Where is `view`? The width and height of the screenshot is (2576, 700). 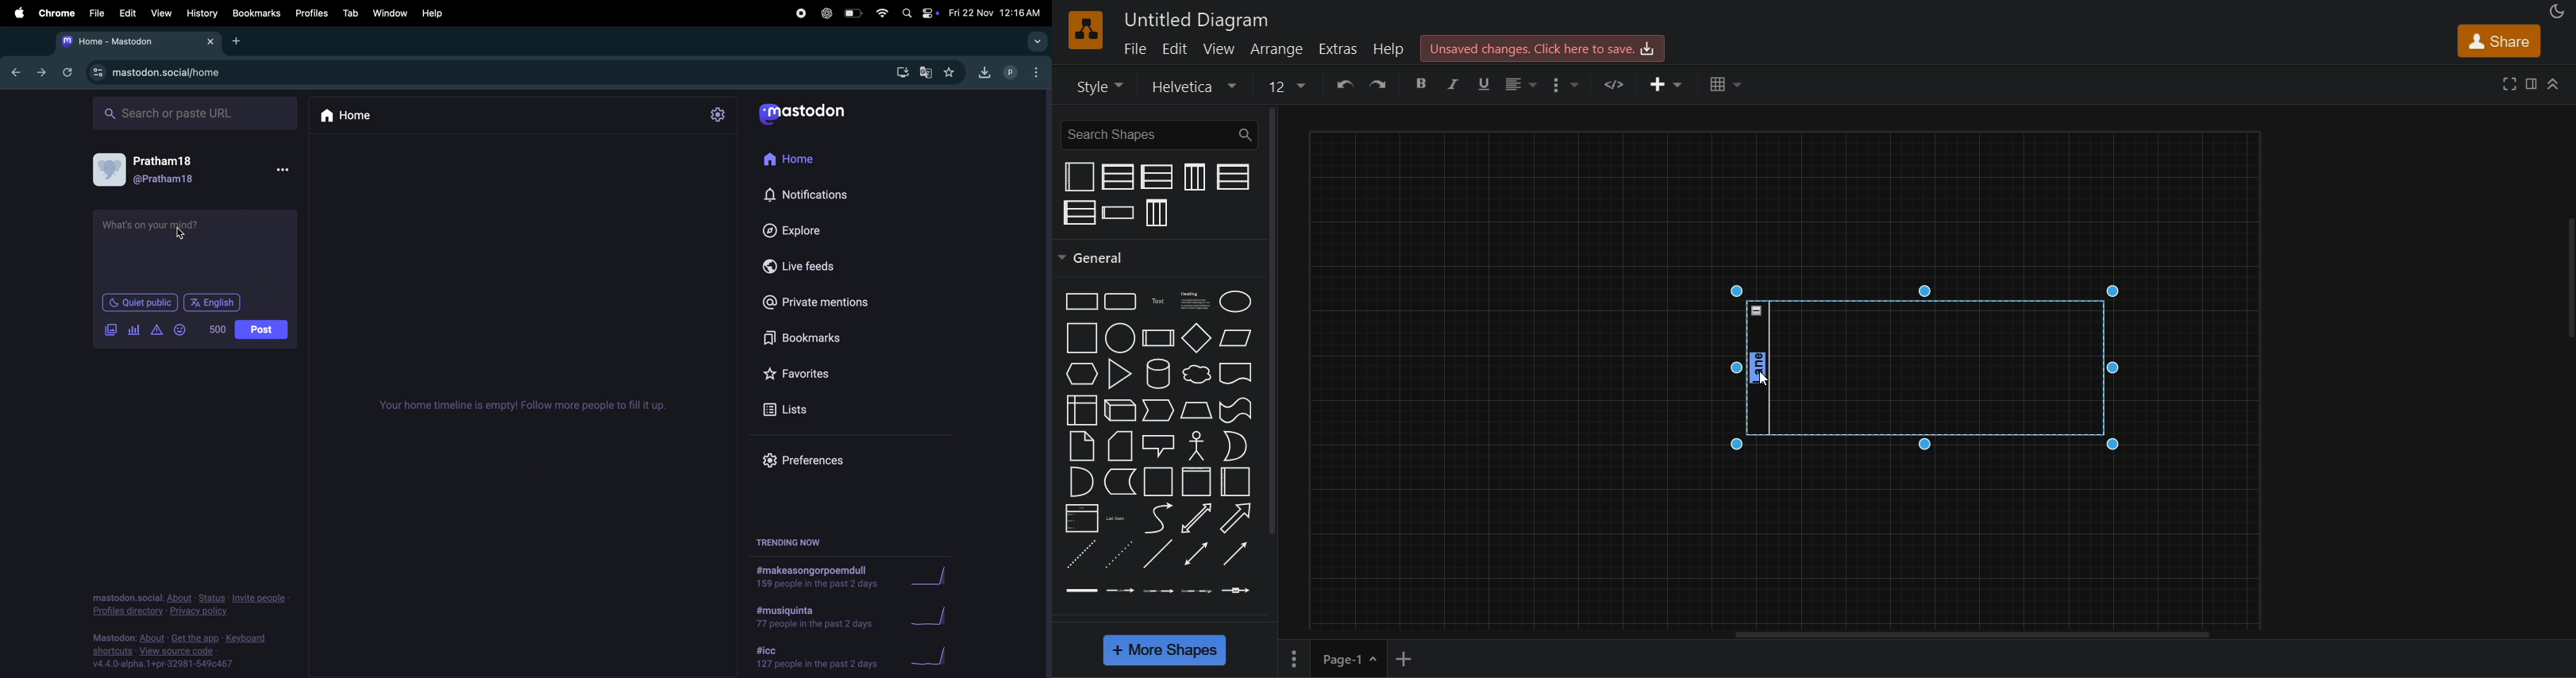 view is located at coordinates (1219, 47).